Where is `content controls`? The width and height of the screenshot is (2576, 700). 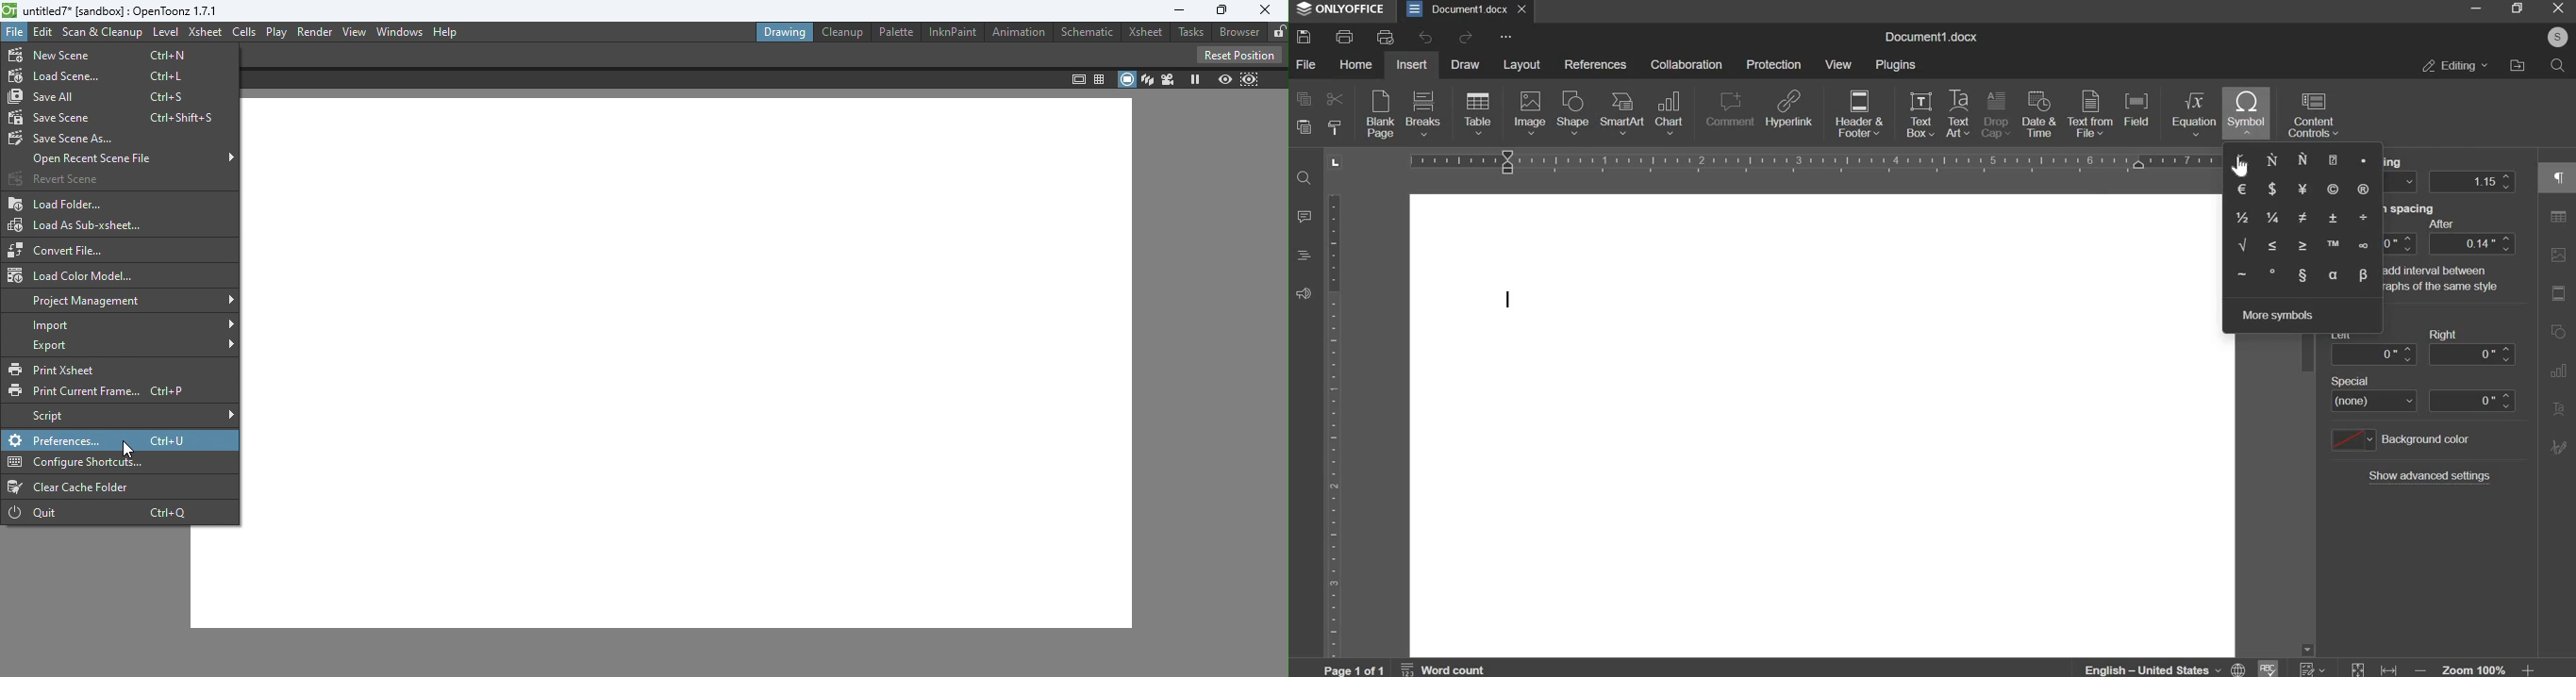
content controls is located at coordinates (2314, 114).